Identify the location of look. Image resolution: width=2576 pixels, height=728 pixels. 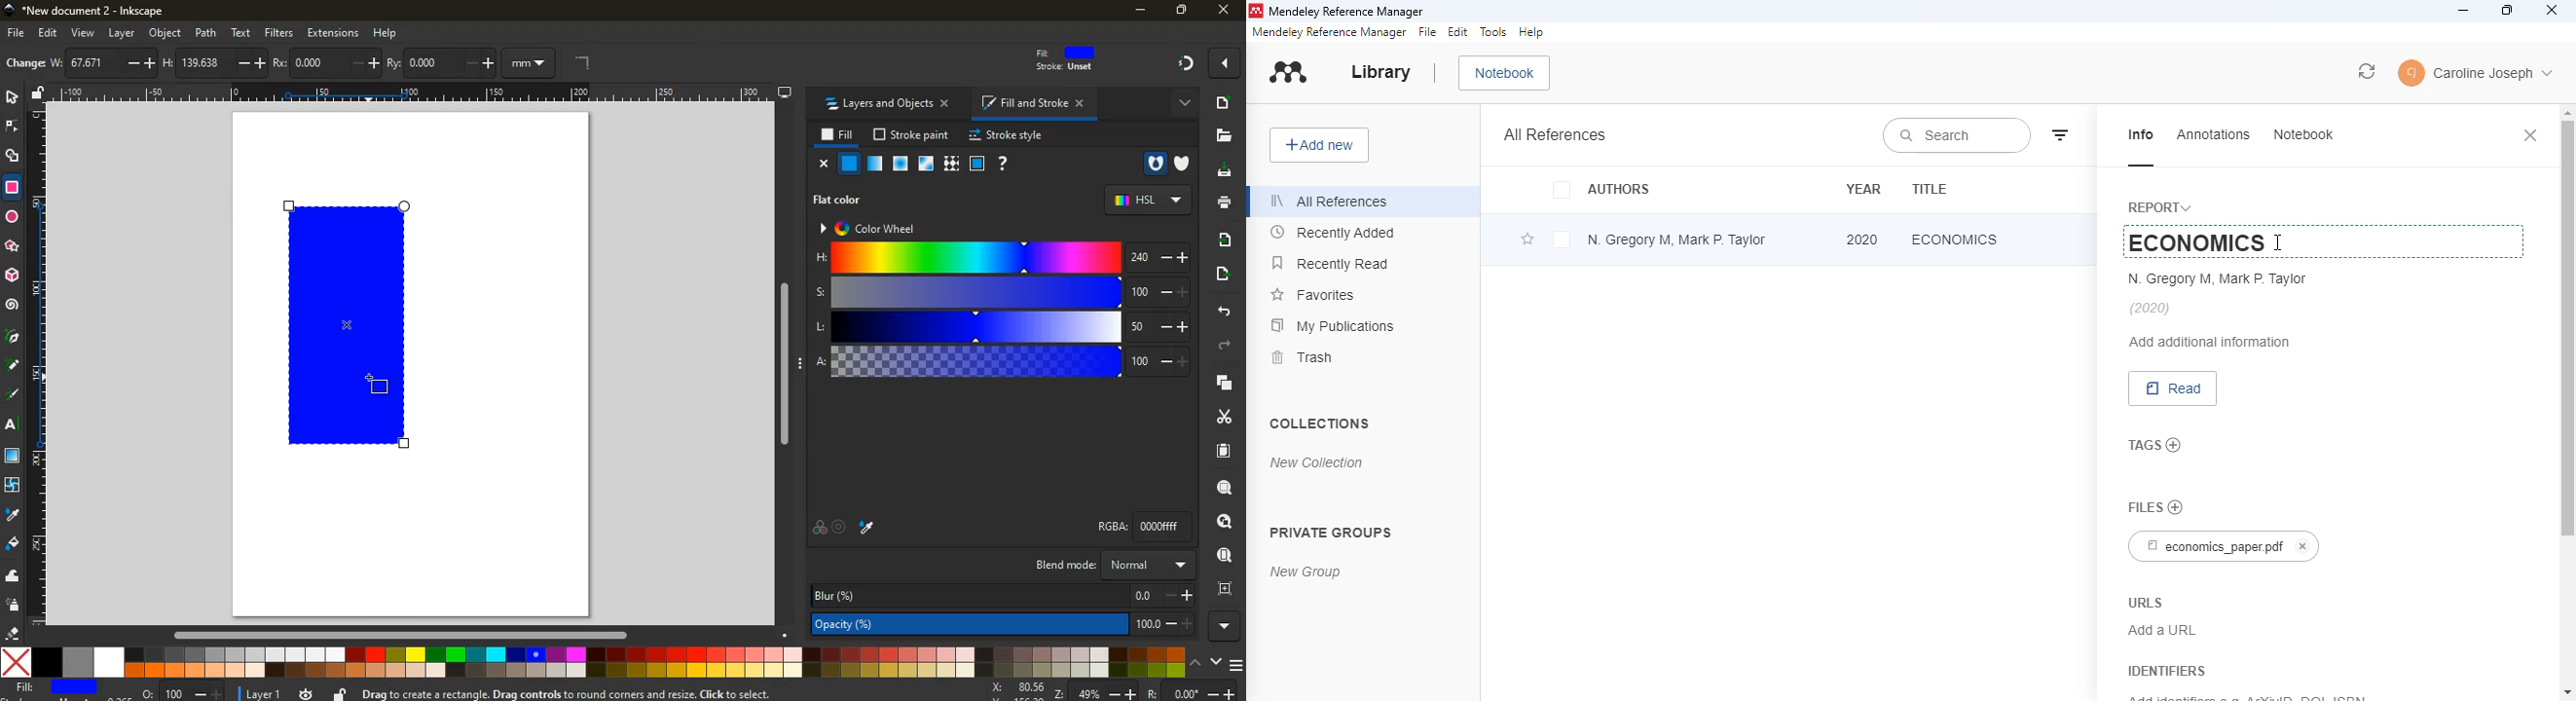
(1225, 520).